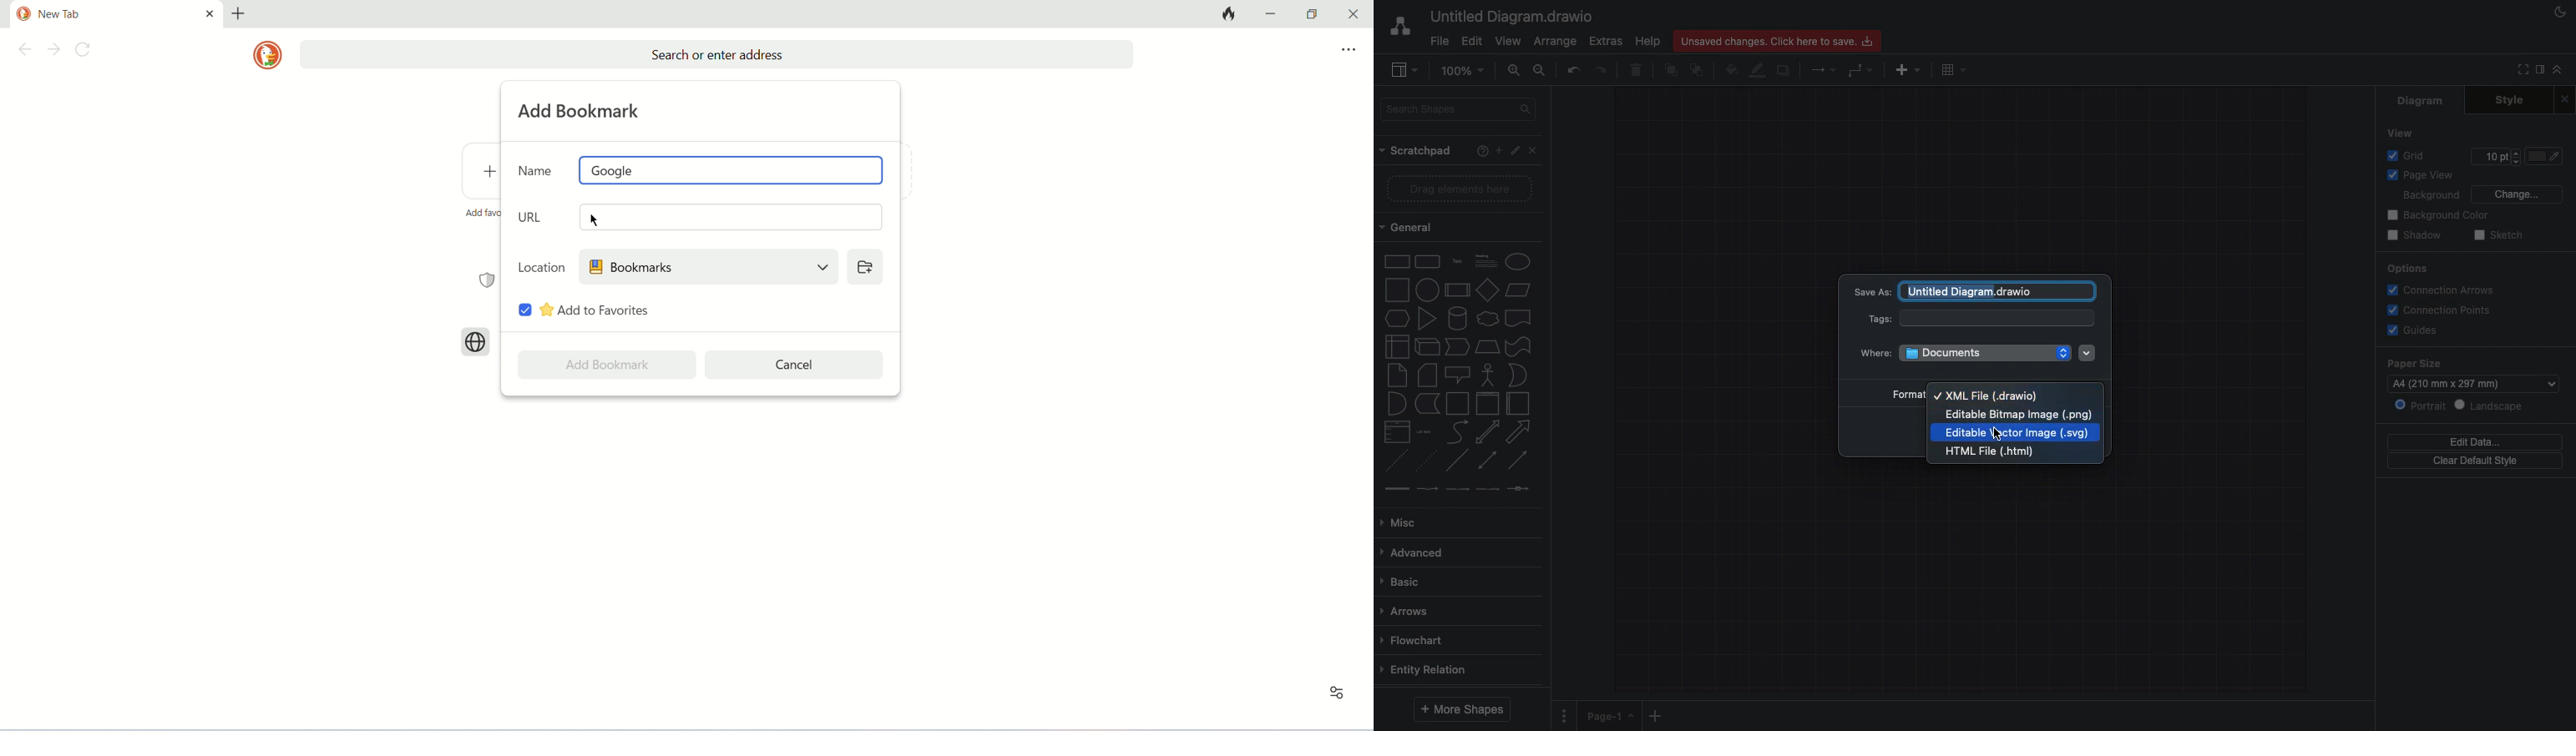 The height and width of the screenshot is (756, 2576). What do you see at coordinates (2444, 290) in the screenshot?
I see `Connection arrows` at bounding box center [2444, 290].